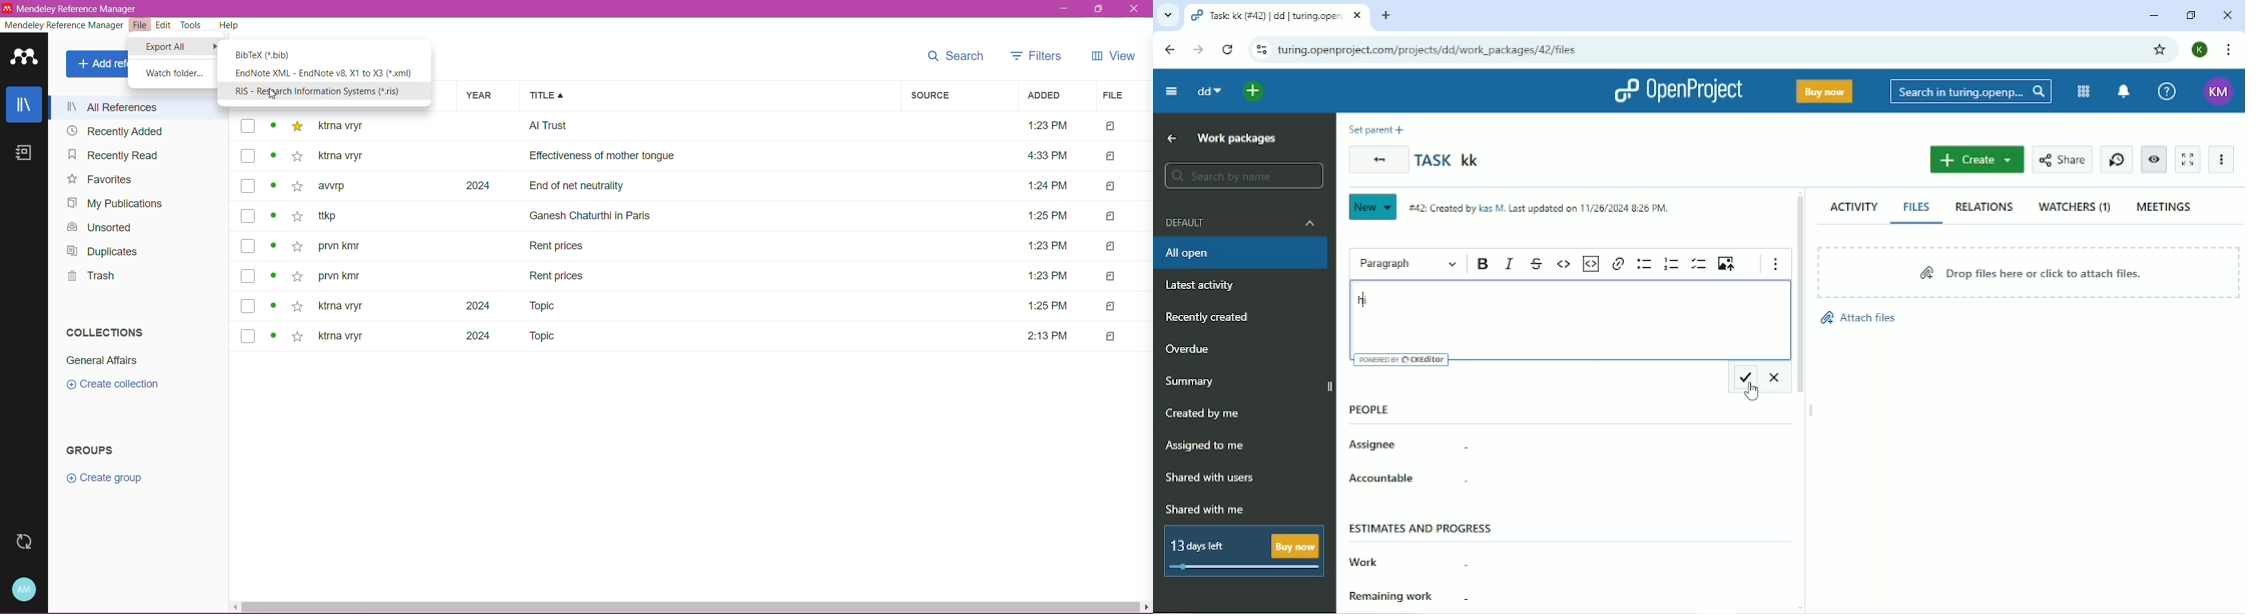 This screenshot has width=2268, height=616. Describe the element at coordinates (2124, 91) in the screenshot. I see `To notification center` at that location.